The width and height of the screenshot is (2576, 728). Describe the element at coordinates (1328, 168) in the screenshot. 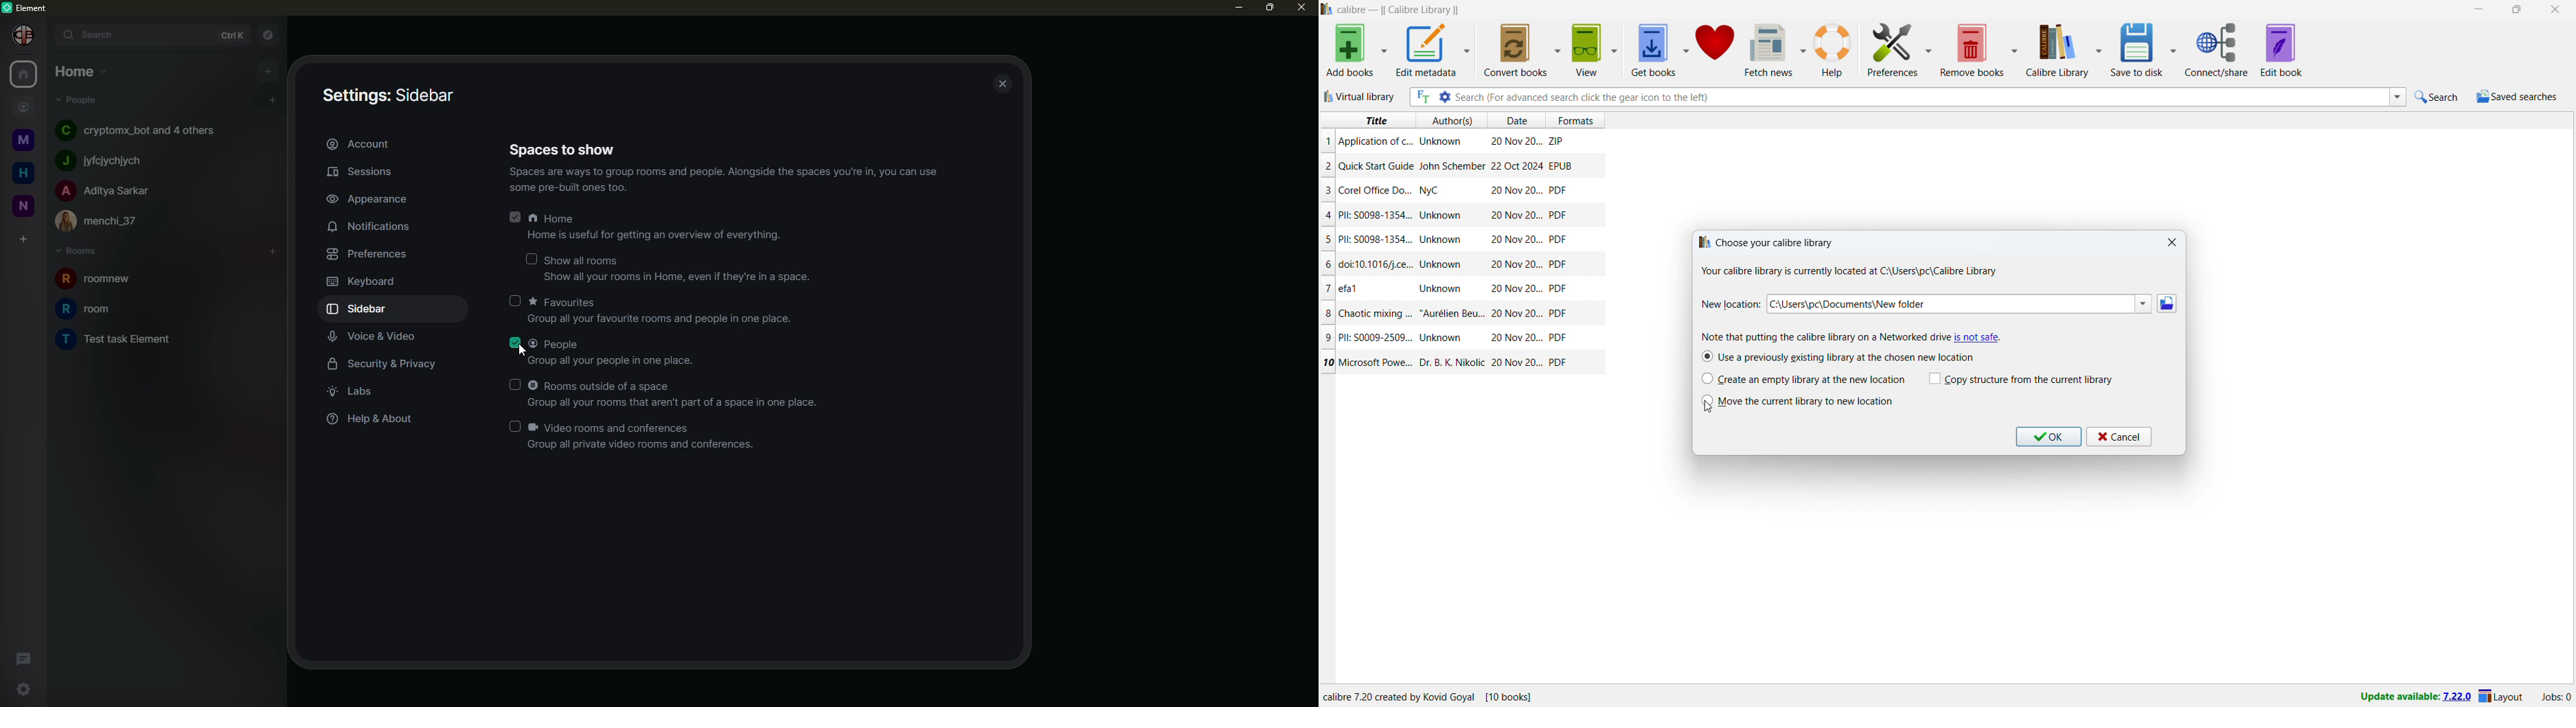

I see `2` at that location.